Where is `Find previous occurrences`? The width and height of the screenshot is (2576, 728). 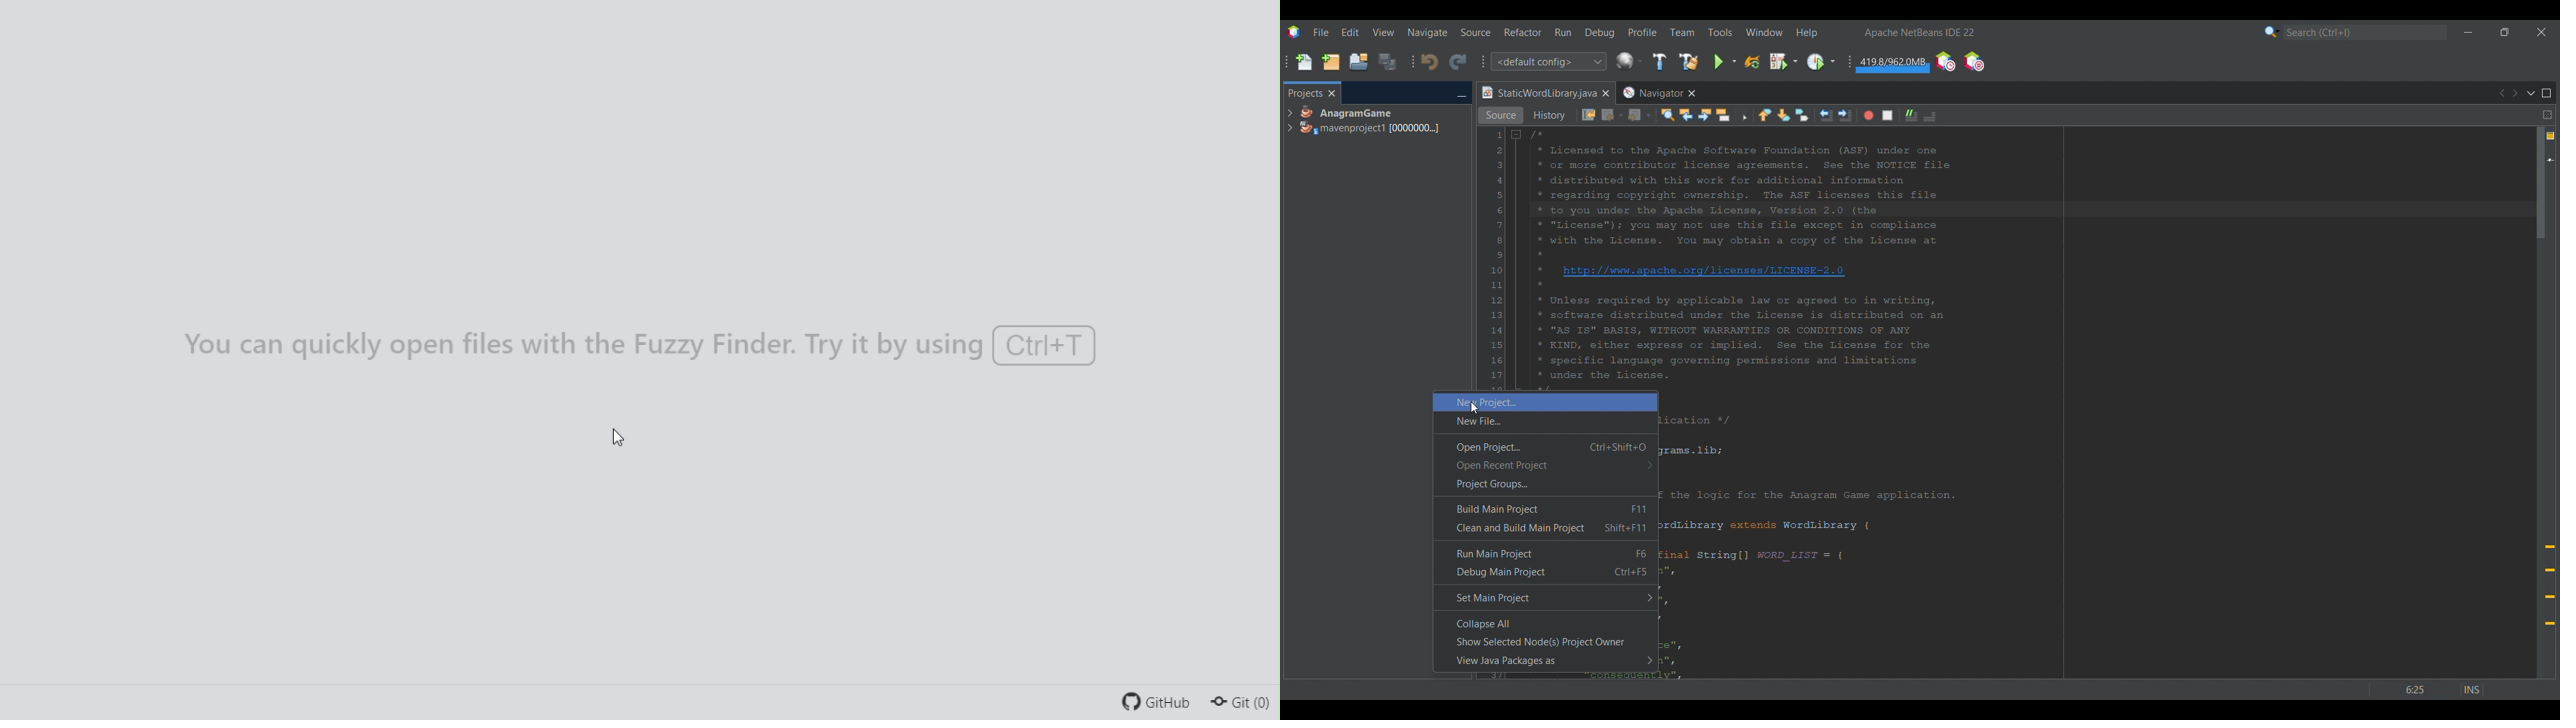 Find previous occurrences is located at coordinates (1686, 115).